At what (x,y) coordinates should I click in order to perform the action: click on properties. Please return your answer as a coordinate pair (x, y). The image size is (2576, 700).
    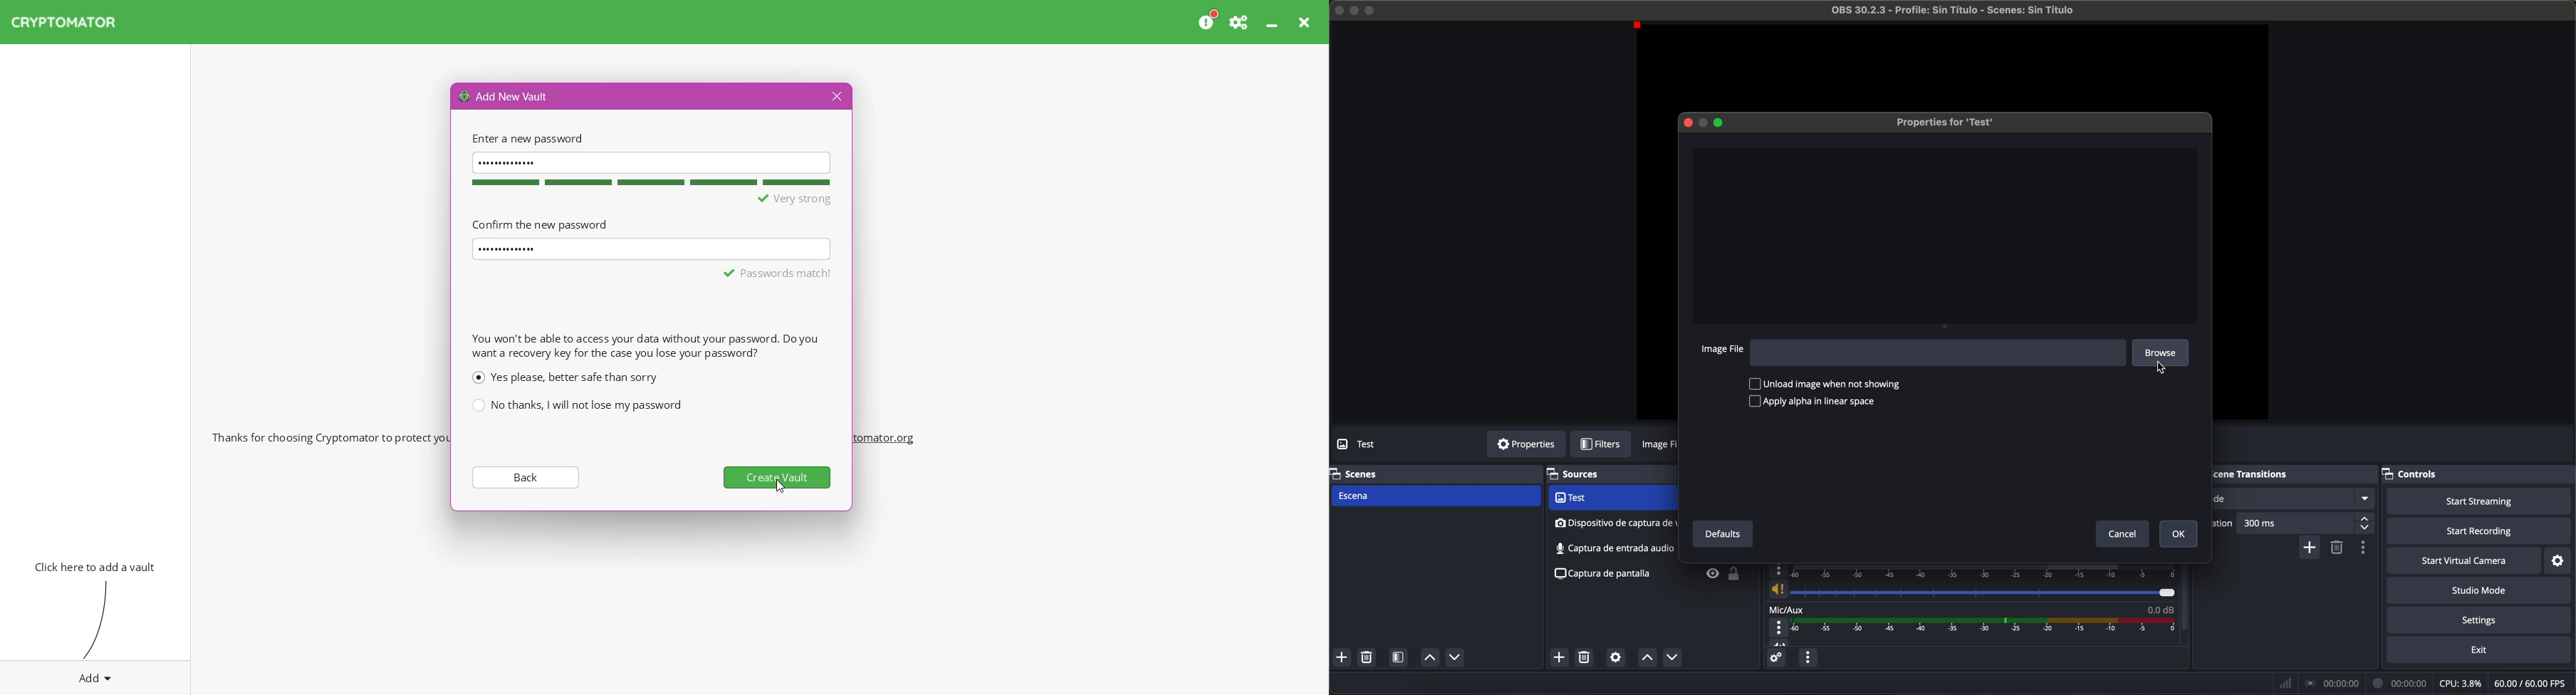
    Looking at the image, I should click on (1526, 445).